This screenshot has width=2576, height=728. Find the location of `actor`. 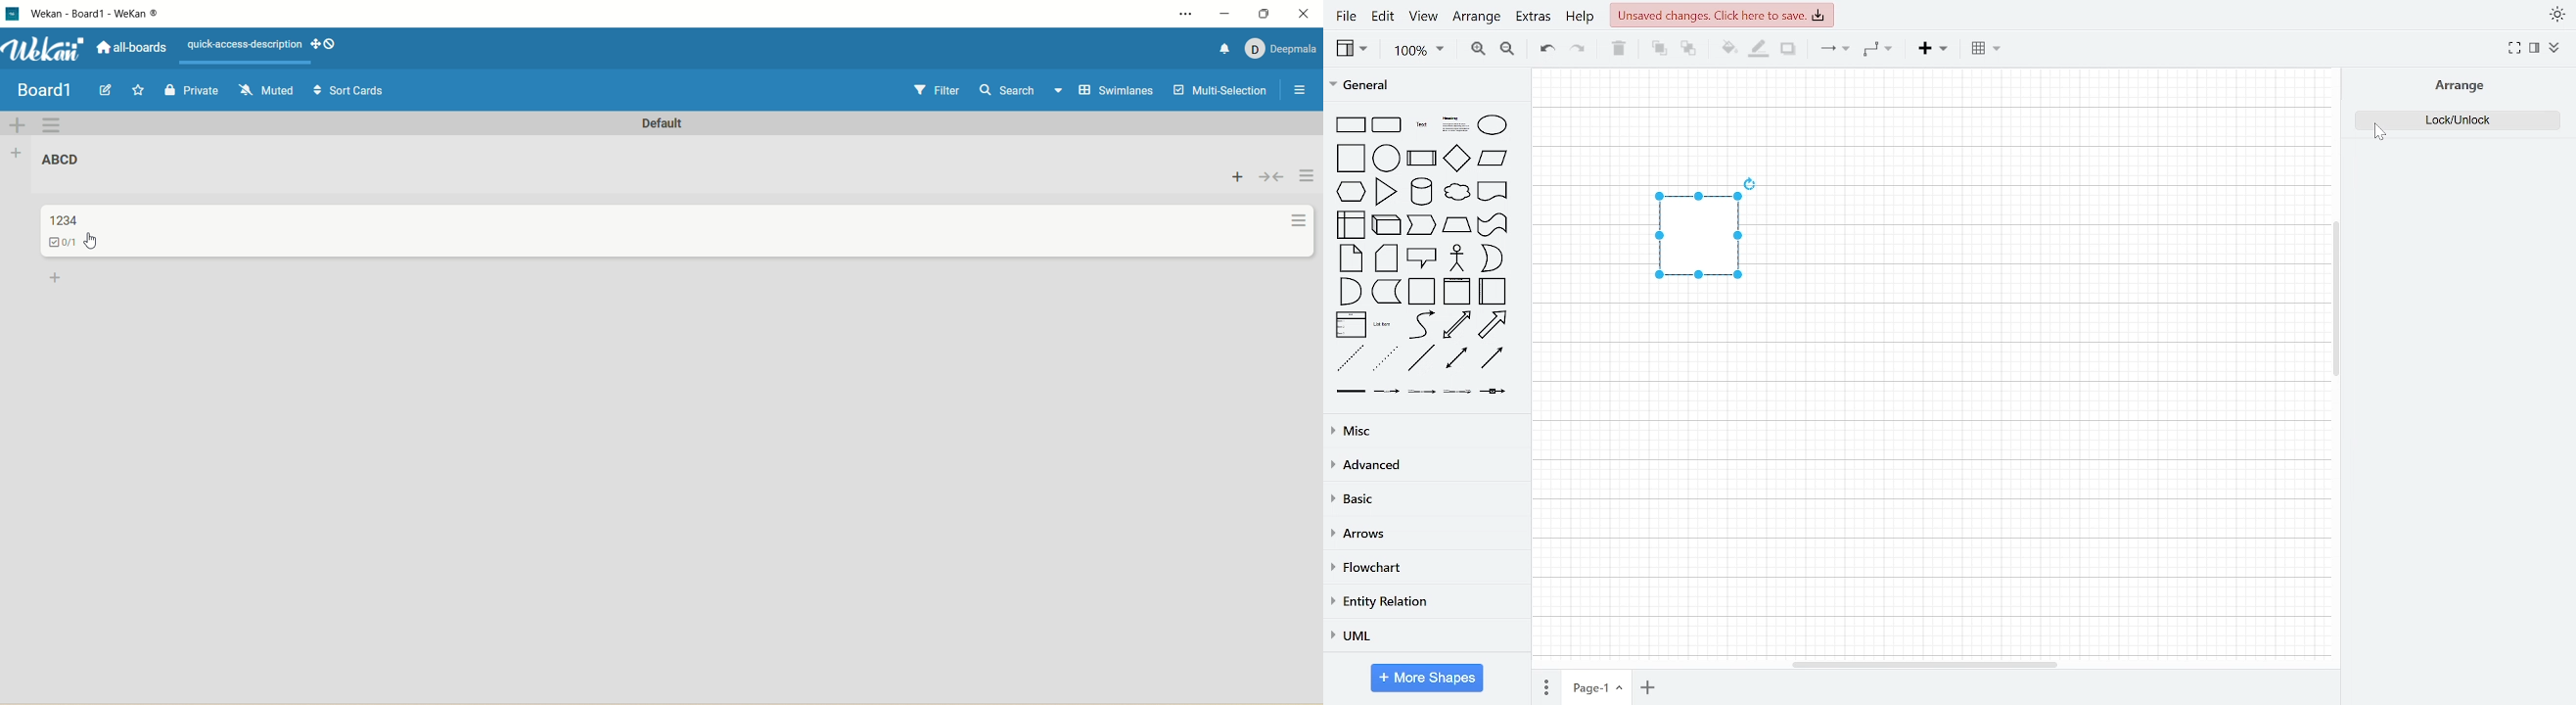

actor is located at coordinates (1457, 258).